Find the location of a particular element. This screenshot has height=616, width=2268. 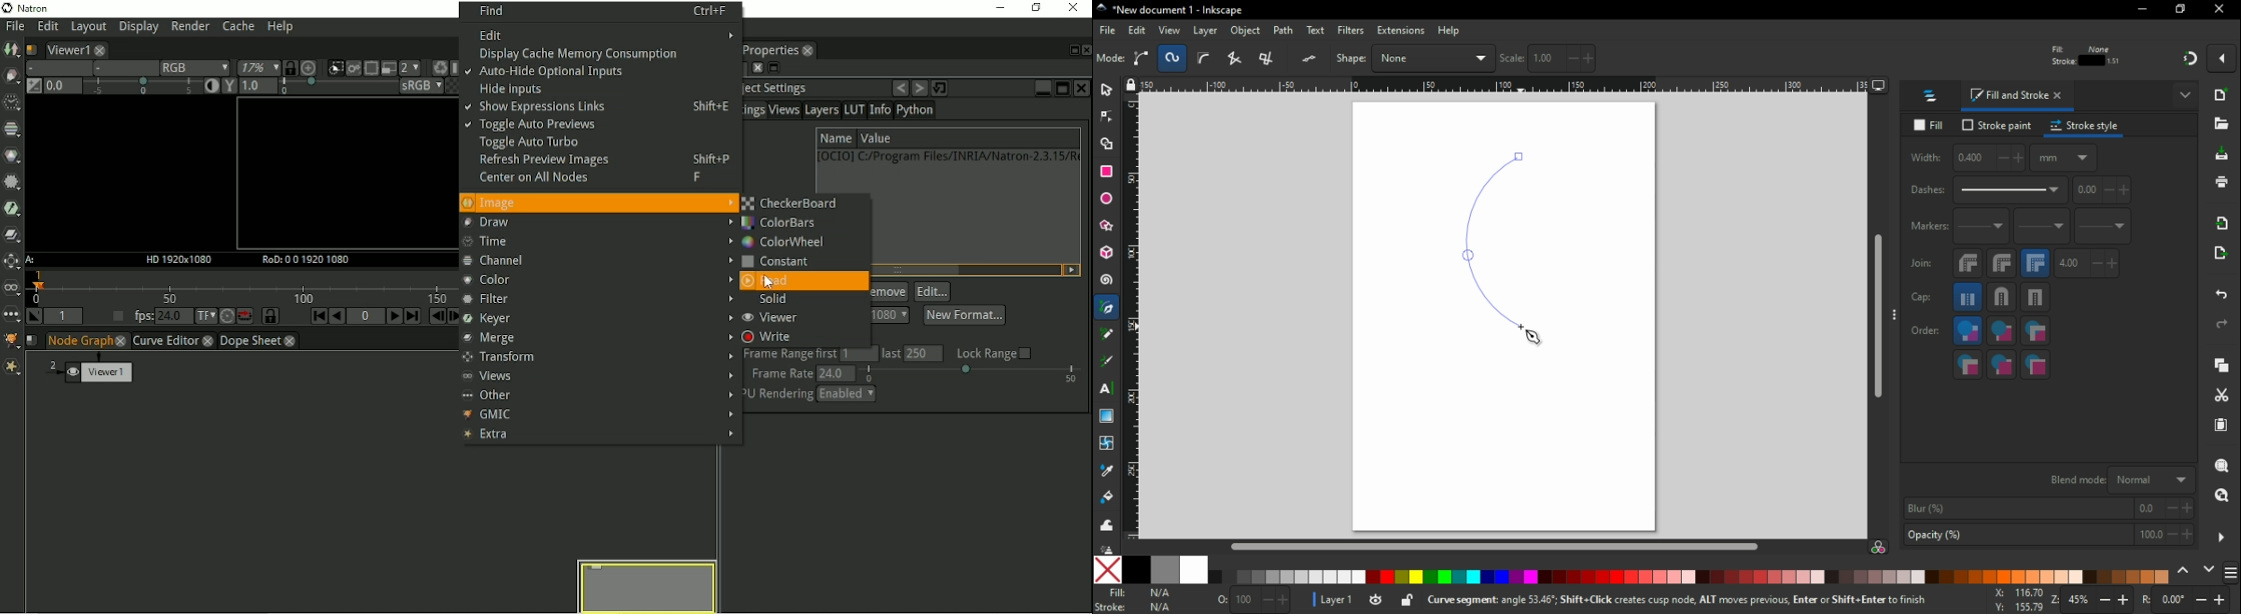

color palettes is located at coordinates (2232, 571).